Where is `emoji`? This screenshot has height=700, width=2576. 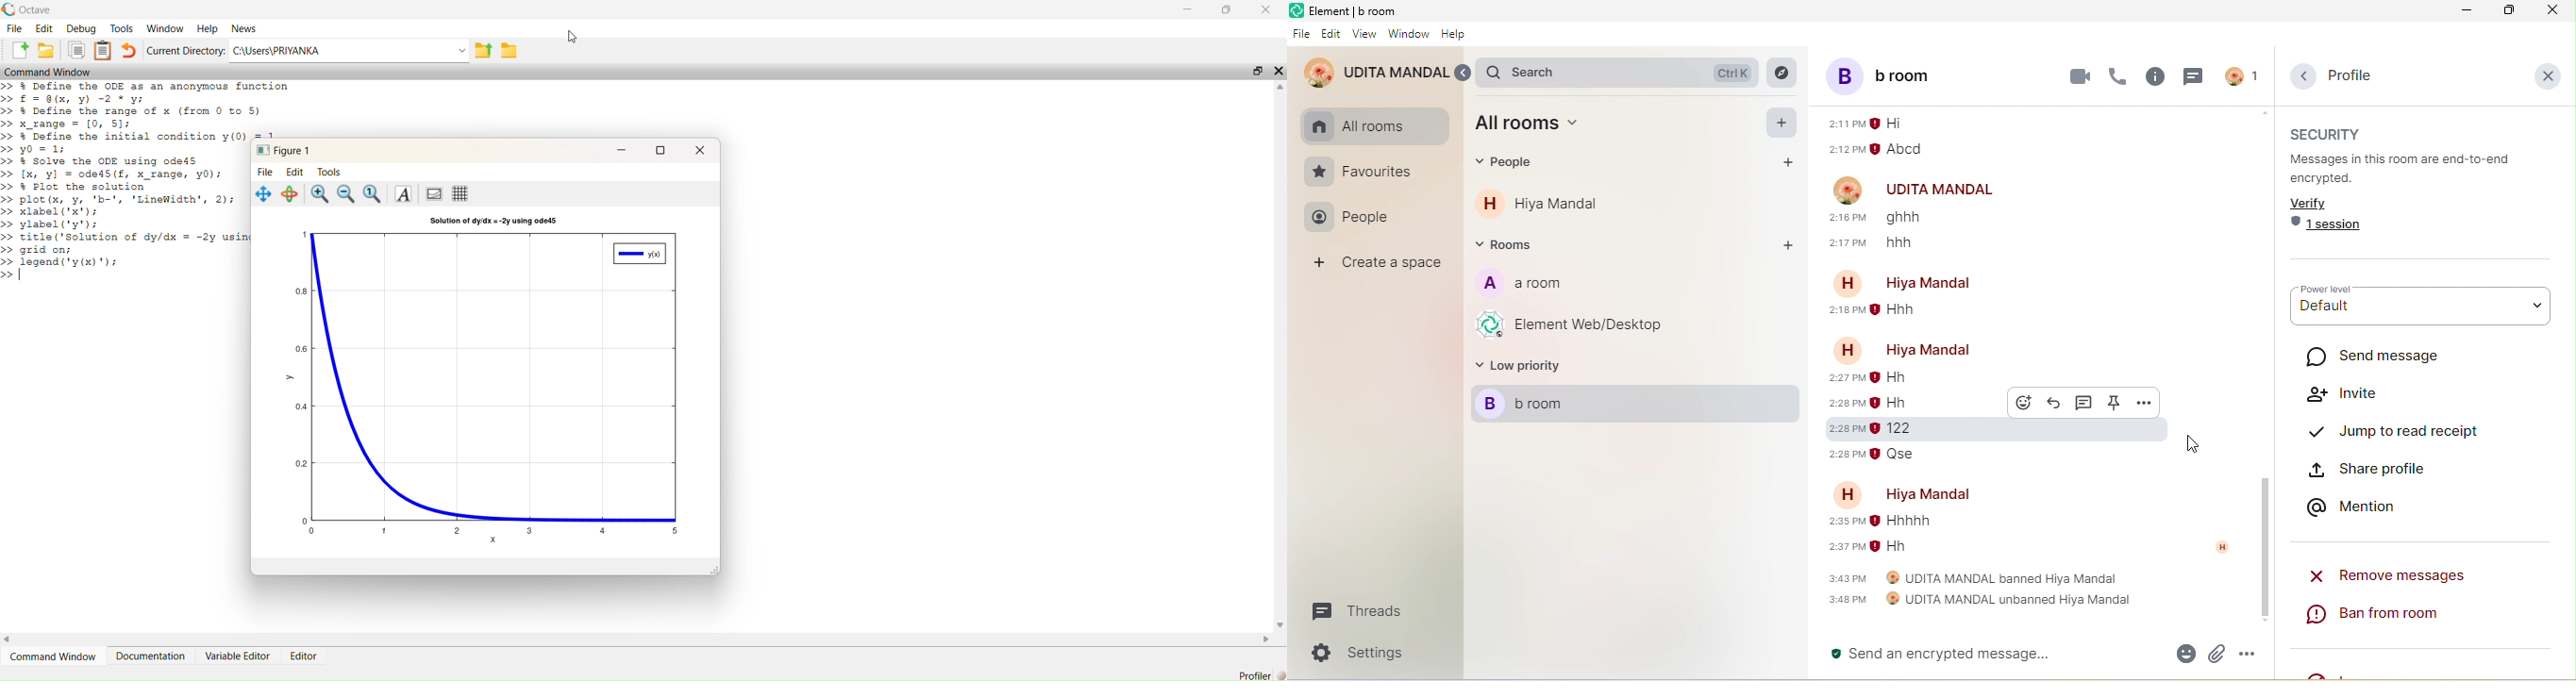
emoji is located at coordinates (2183, 653).